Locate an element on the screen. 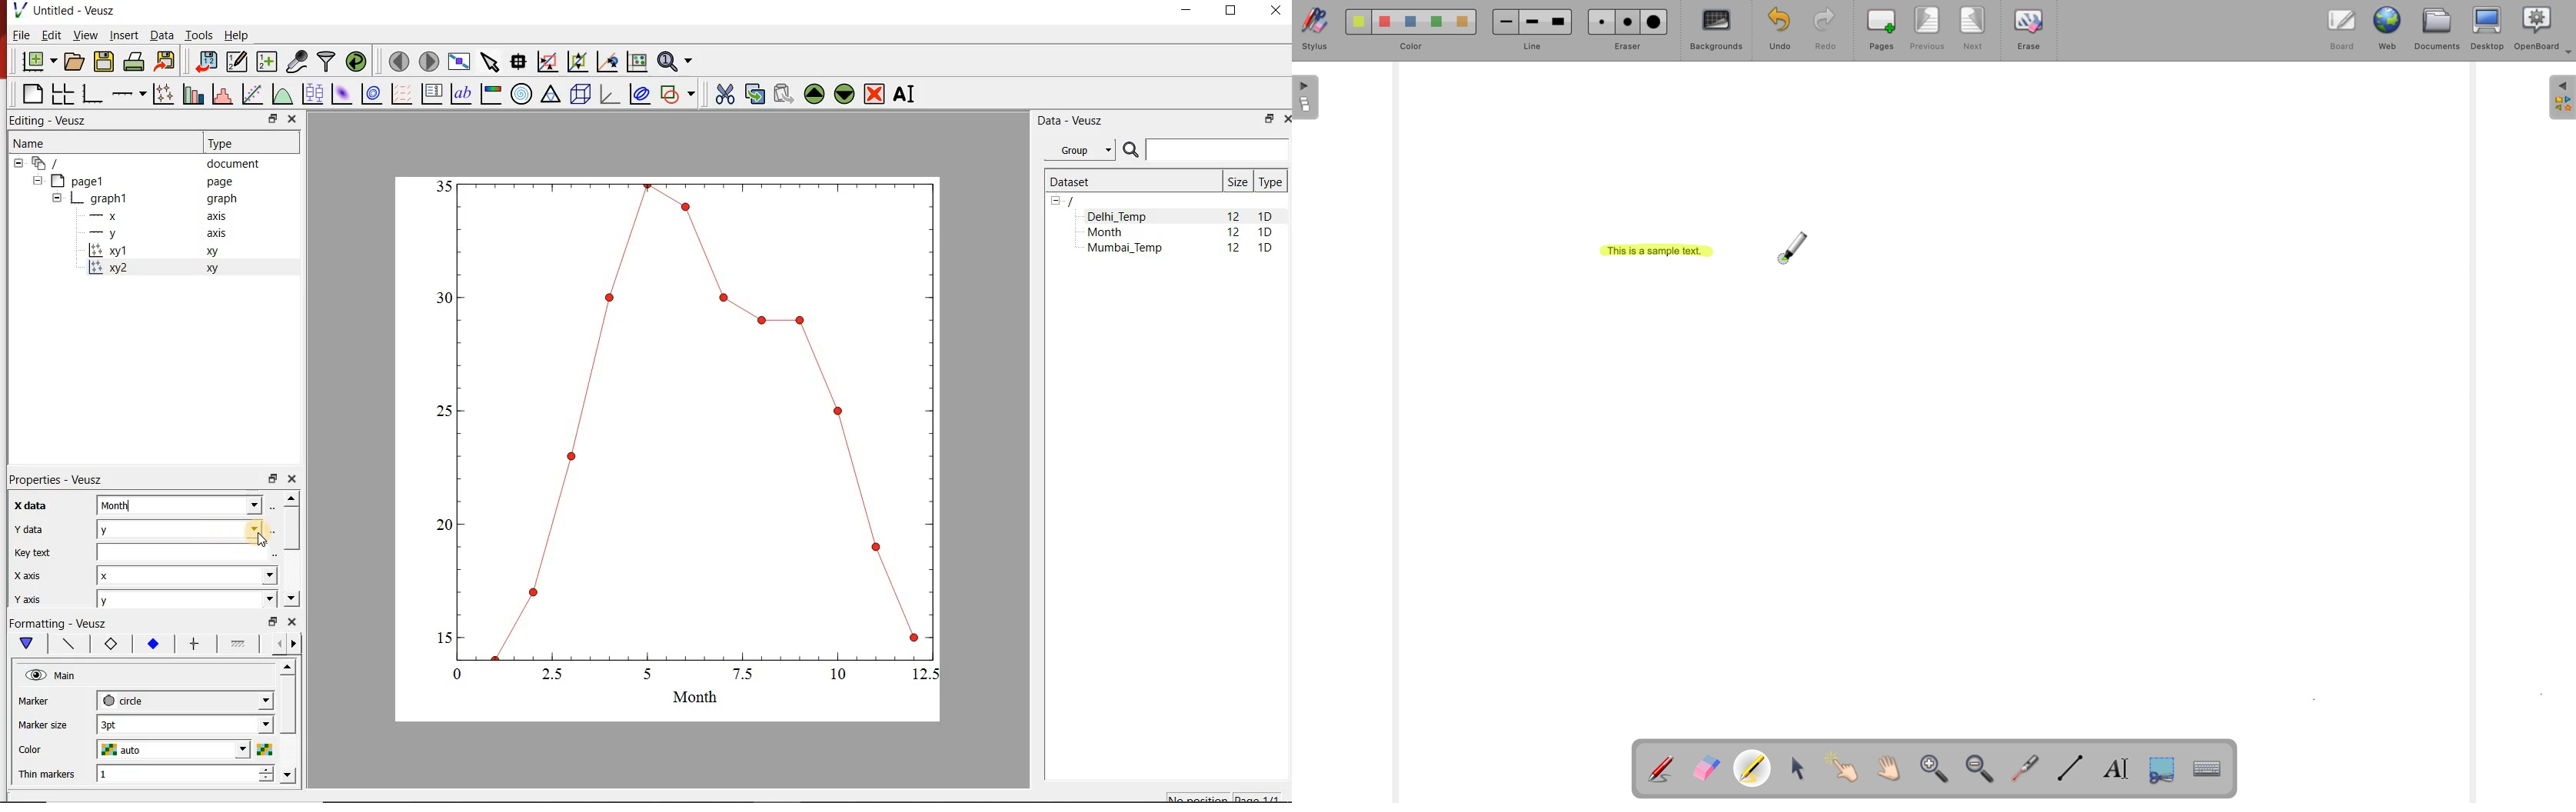 This screenshot has height=812, width=2576. close is located at coordinates (291, 479).